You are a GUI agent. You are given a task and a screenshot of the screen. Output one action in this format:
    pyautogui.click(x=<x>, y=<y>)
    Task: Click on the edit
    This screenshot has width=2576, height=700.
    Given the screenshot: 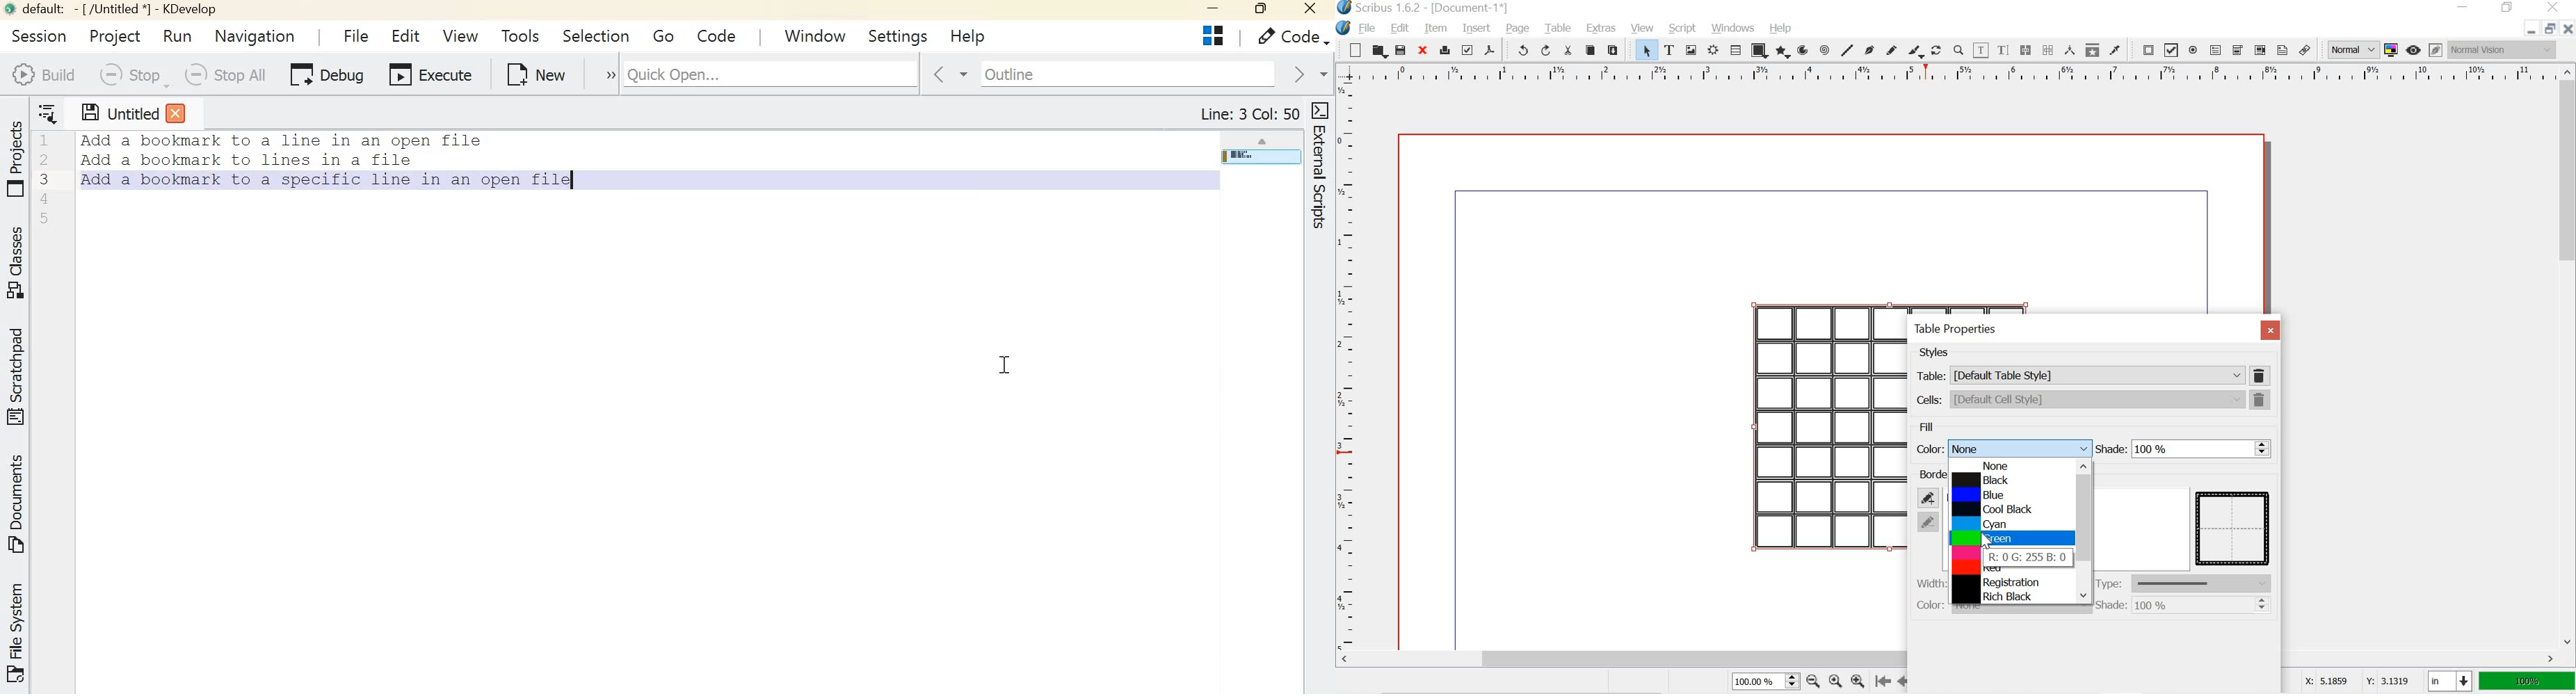 What is the action you would take?
    pyautogui.click(x=1401, y=28)
    